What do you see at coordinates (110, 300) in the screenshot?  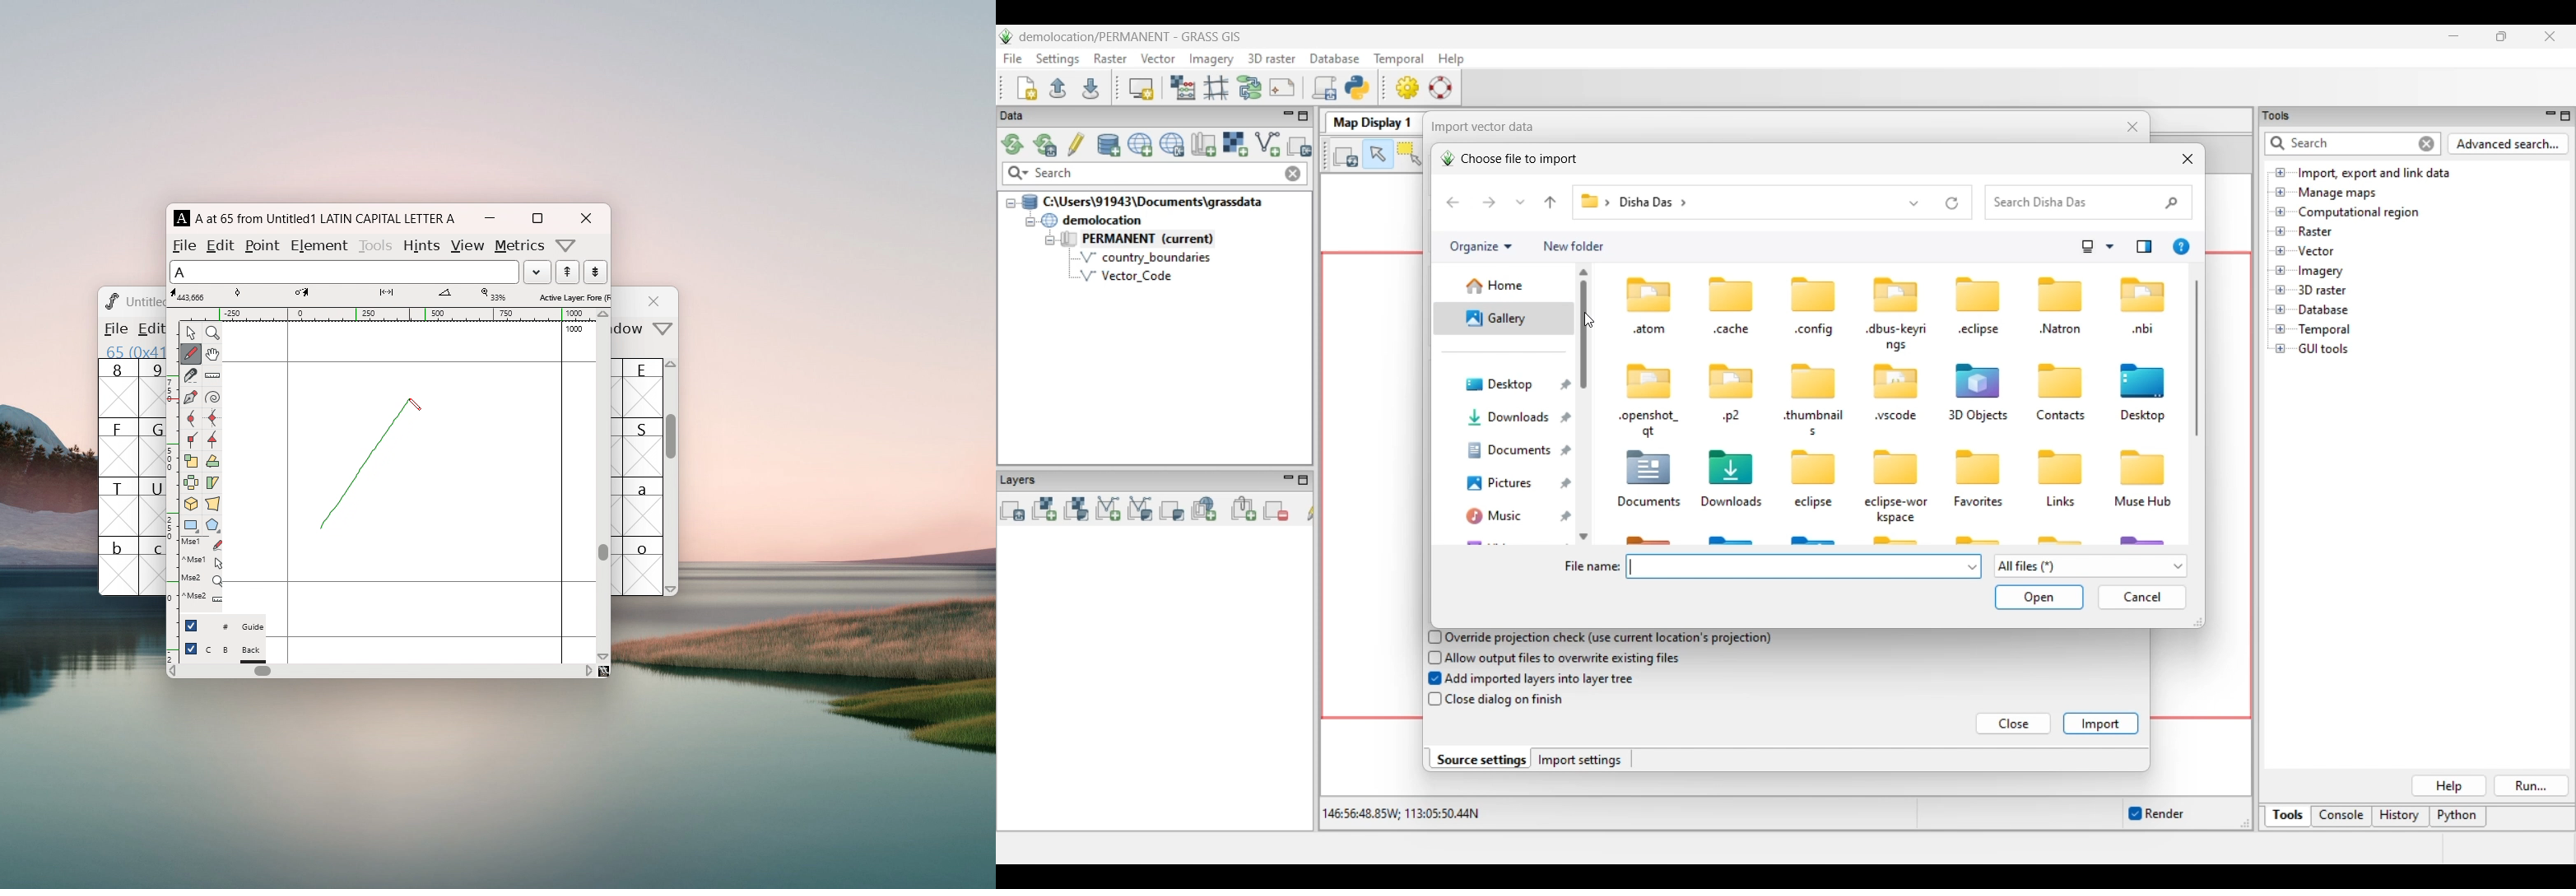 I see `logo` at bounding box center [110, 300].